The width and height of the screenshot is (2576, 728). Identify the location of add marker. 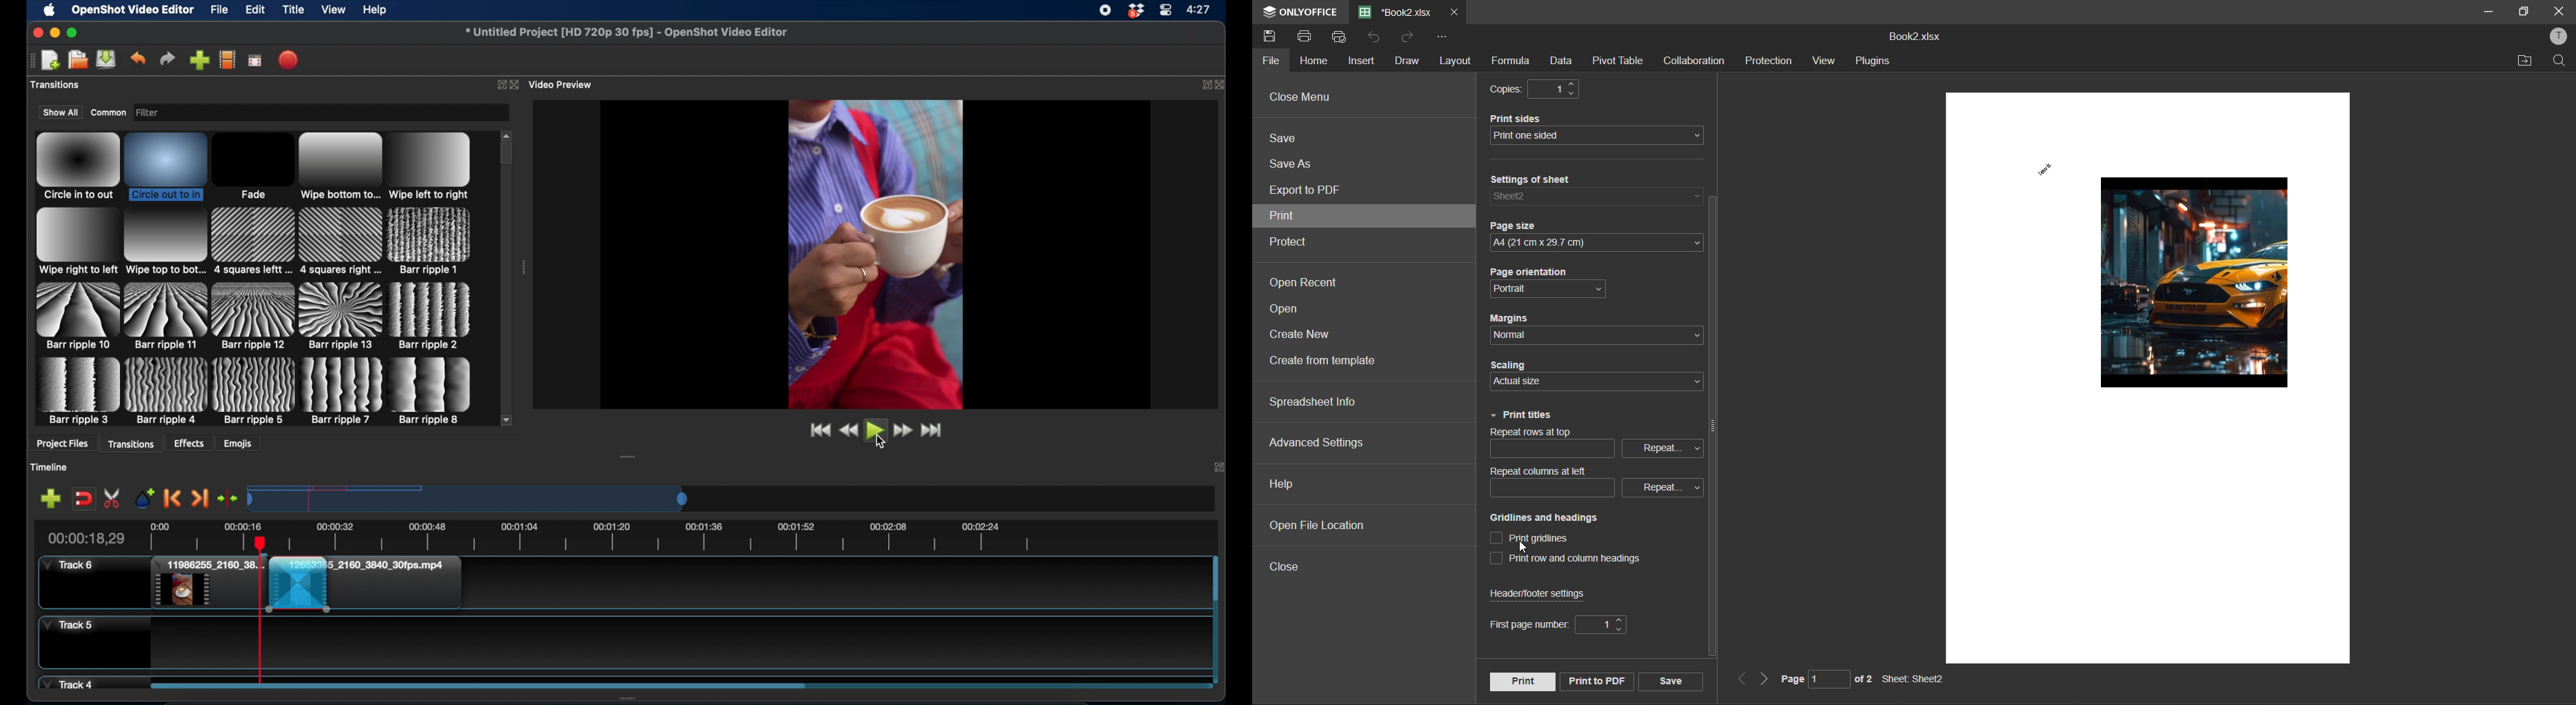
(50, 498).